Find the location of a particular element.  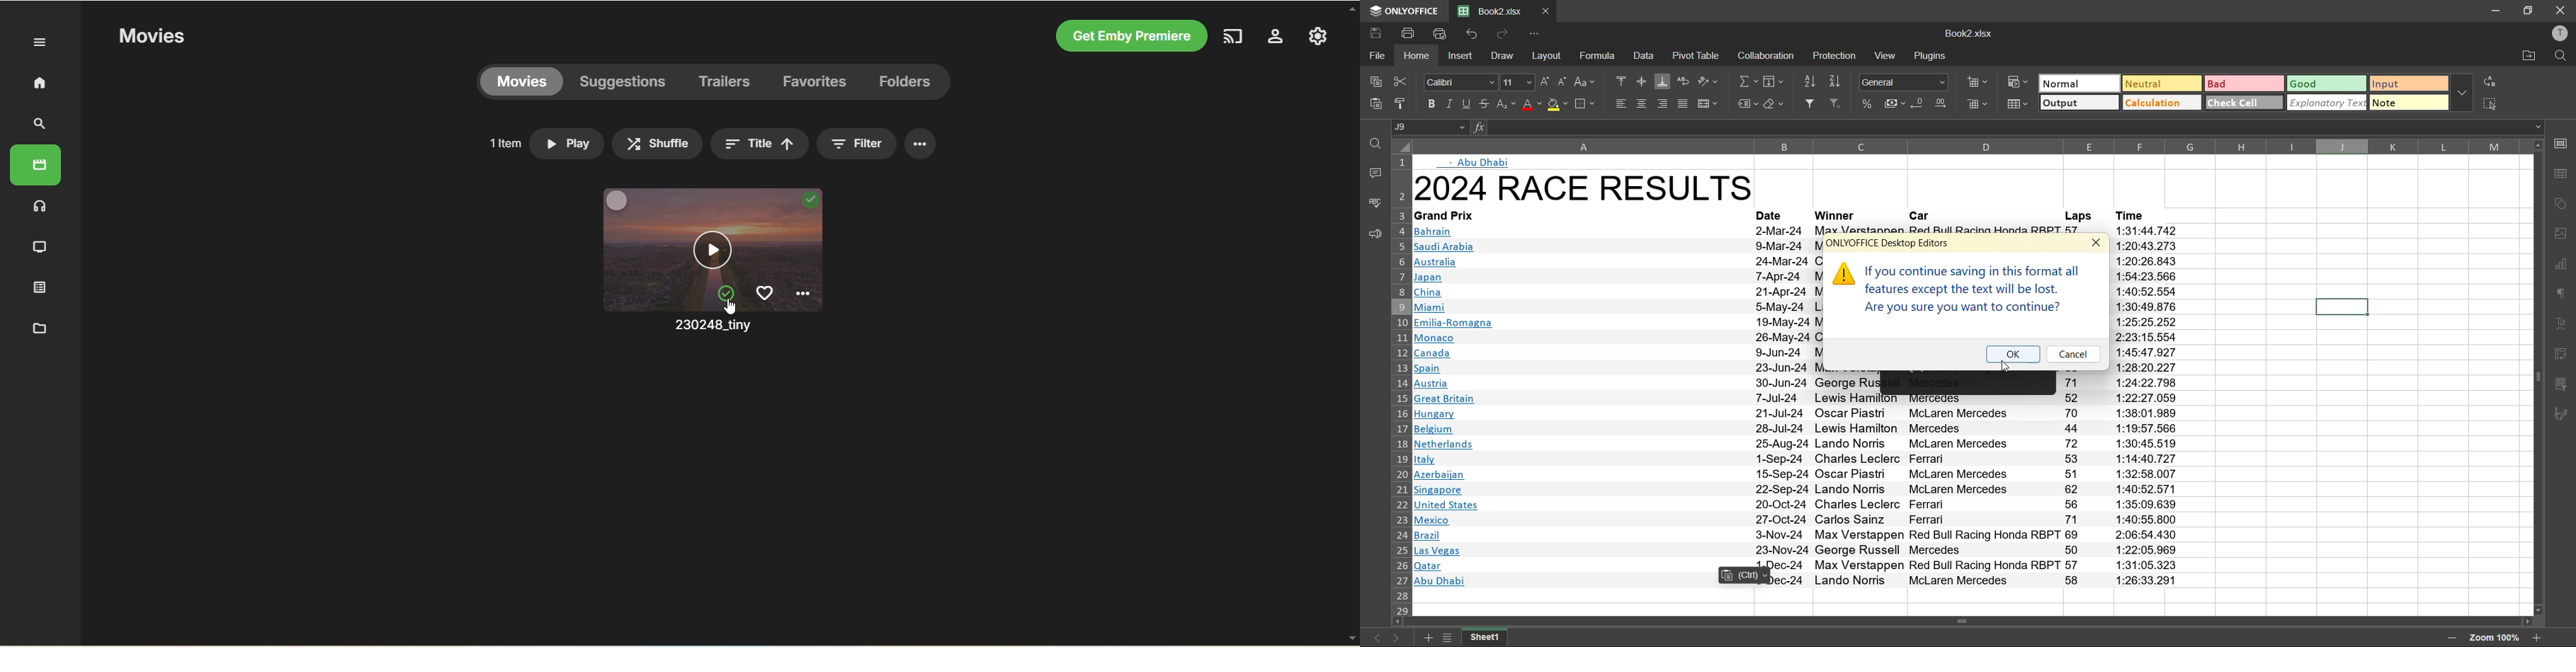

previous is located at coordinates (1374, 639).